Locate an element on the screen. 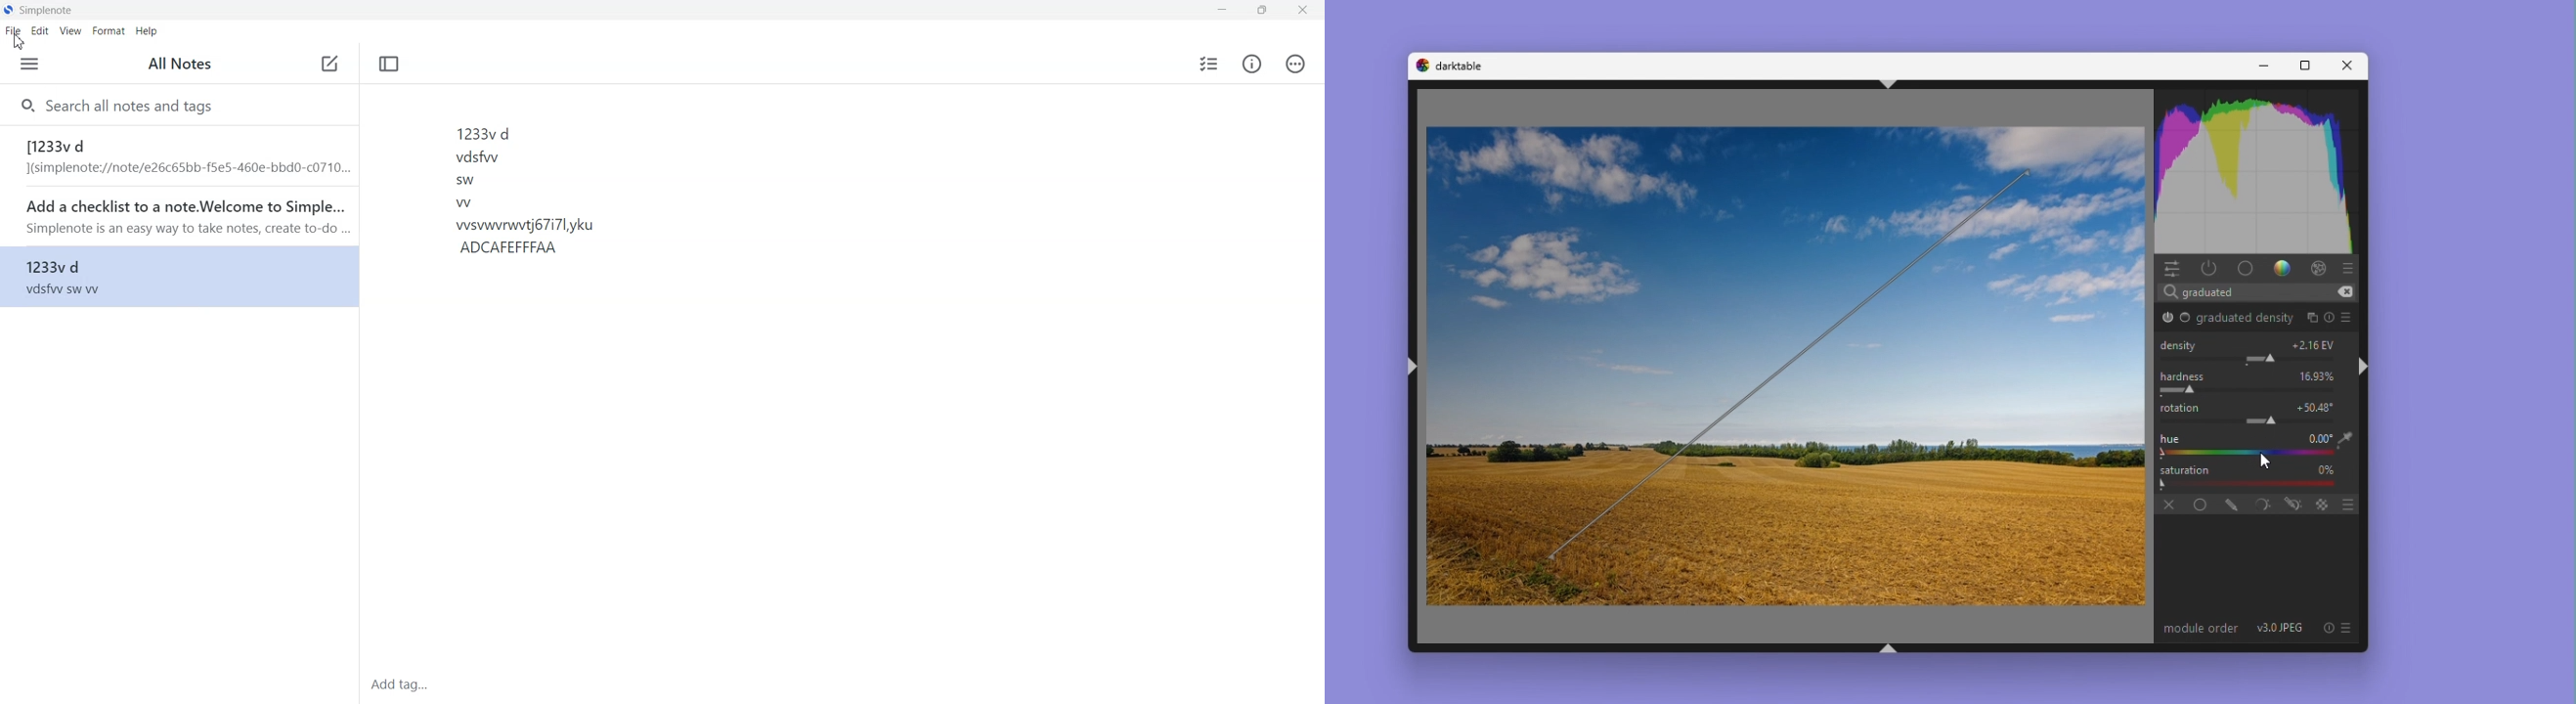 The width and height of the screenshot is (2576, 728). Mouse cursor is located at coordinates (2278, 427).